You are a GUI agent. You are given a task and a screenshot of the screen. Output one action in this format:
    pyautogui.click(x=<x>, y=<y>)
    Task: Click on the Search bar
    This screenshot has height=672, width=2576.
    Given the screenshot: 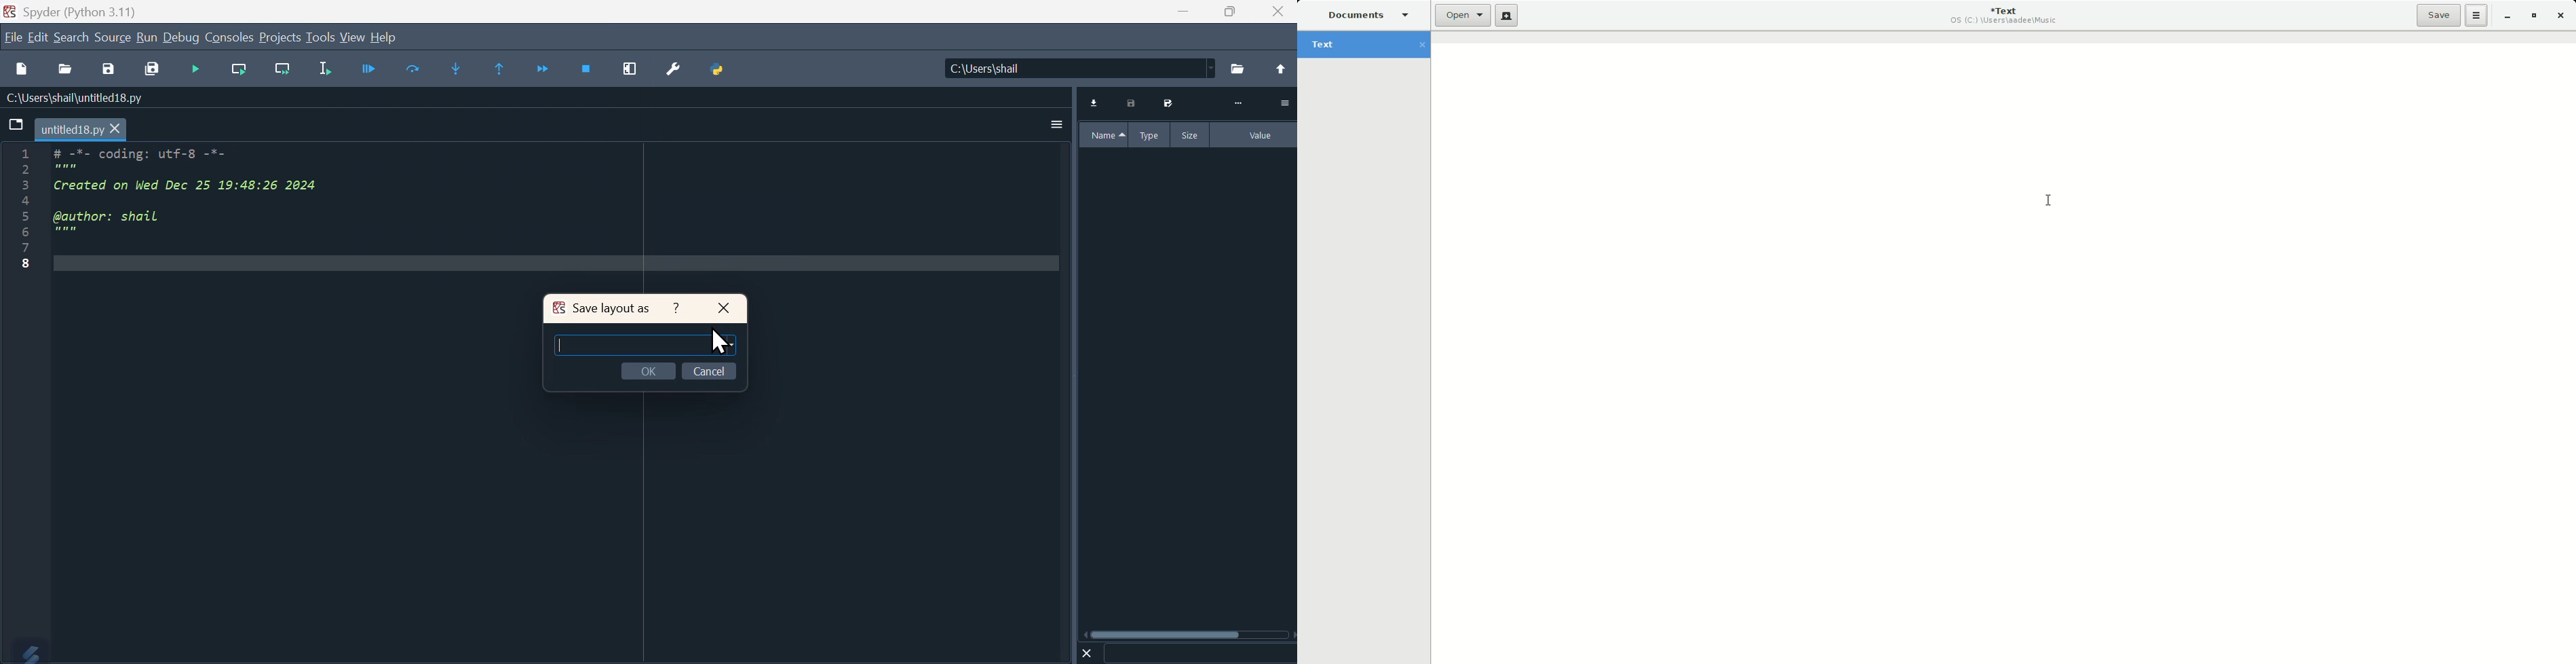 What is the action you would take?
    pyautogui.click(x=1199, y=654)
    